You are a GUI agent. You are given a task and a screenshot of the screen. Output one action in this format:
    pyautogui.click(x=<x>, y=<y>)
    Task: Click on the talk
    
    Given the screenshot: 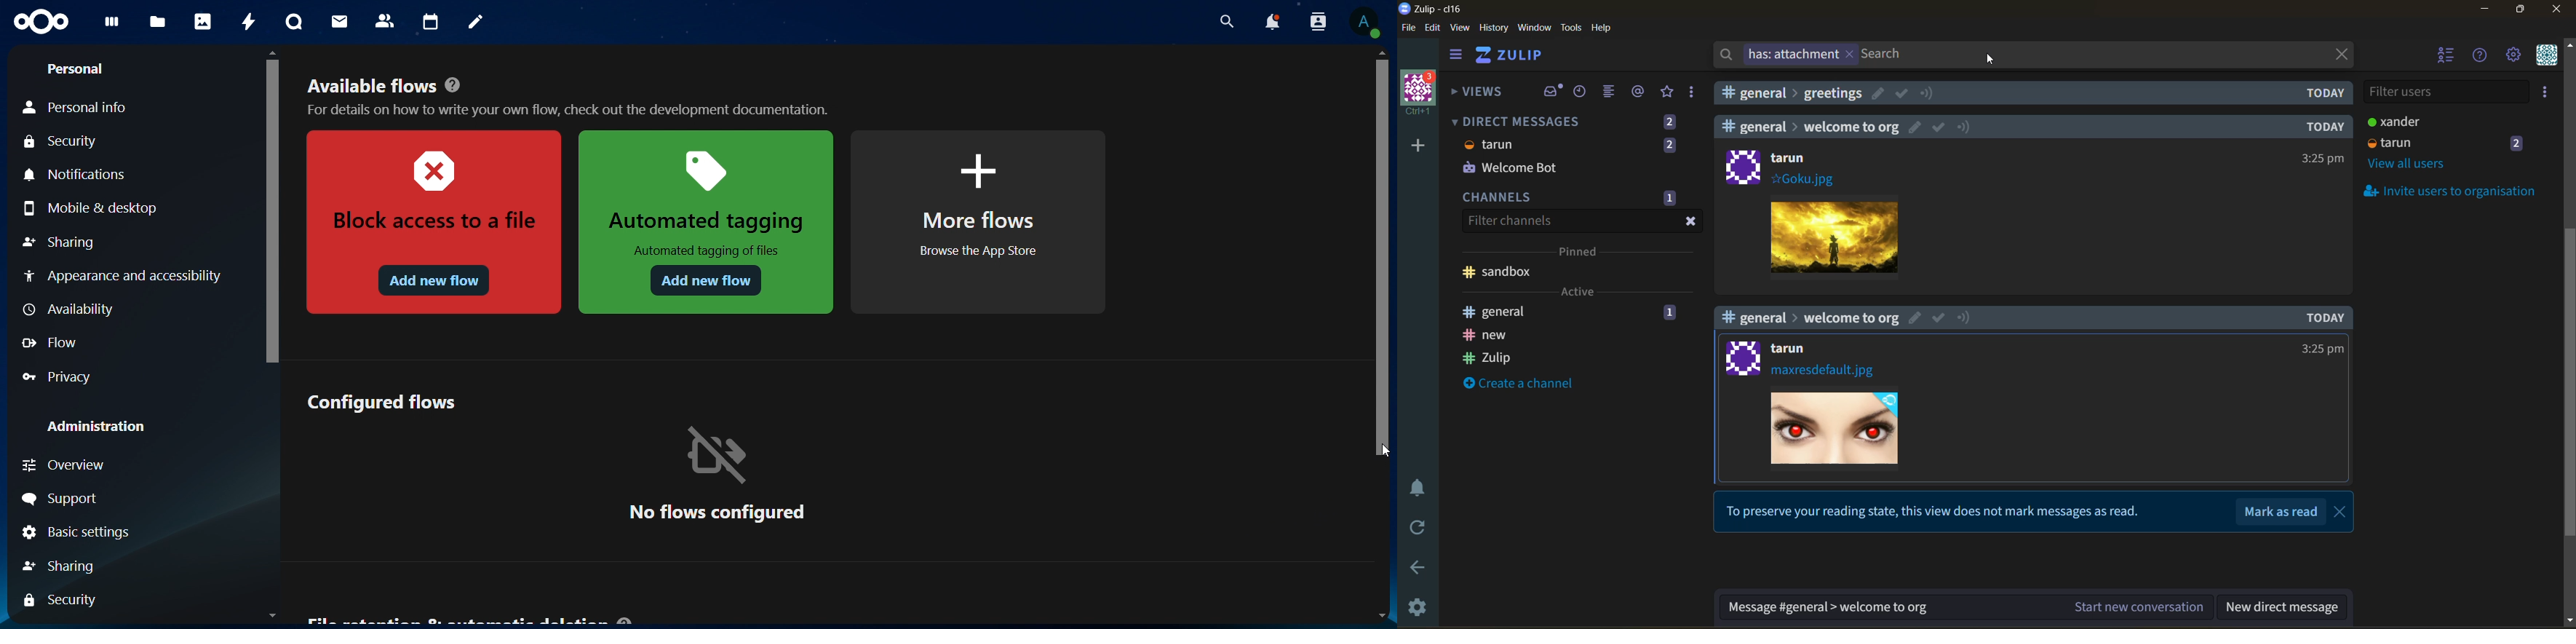 What is the action you would take?
    pyautogui.click(x=294, y=22)
    